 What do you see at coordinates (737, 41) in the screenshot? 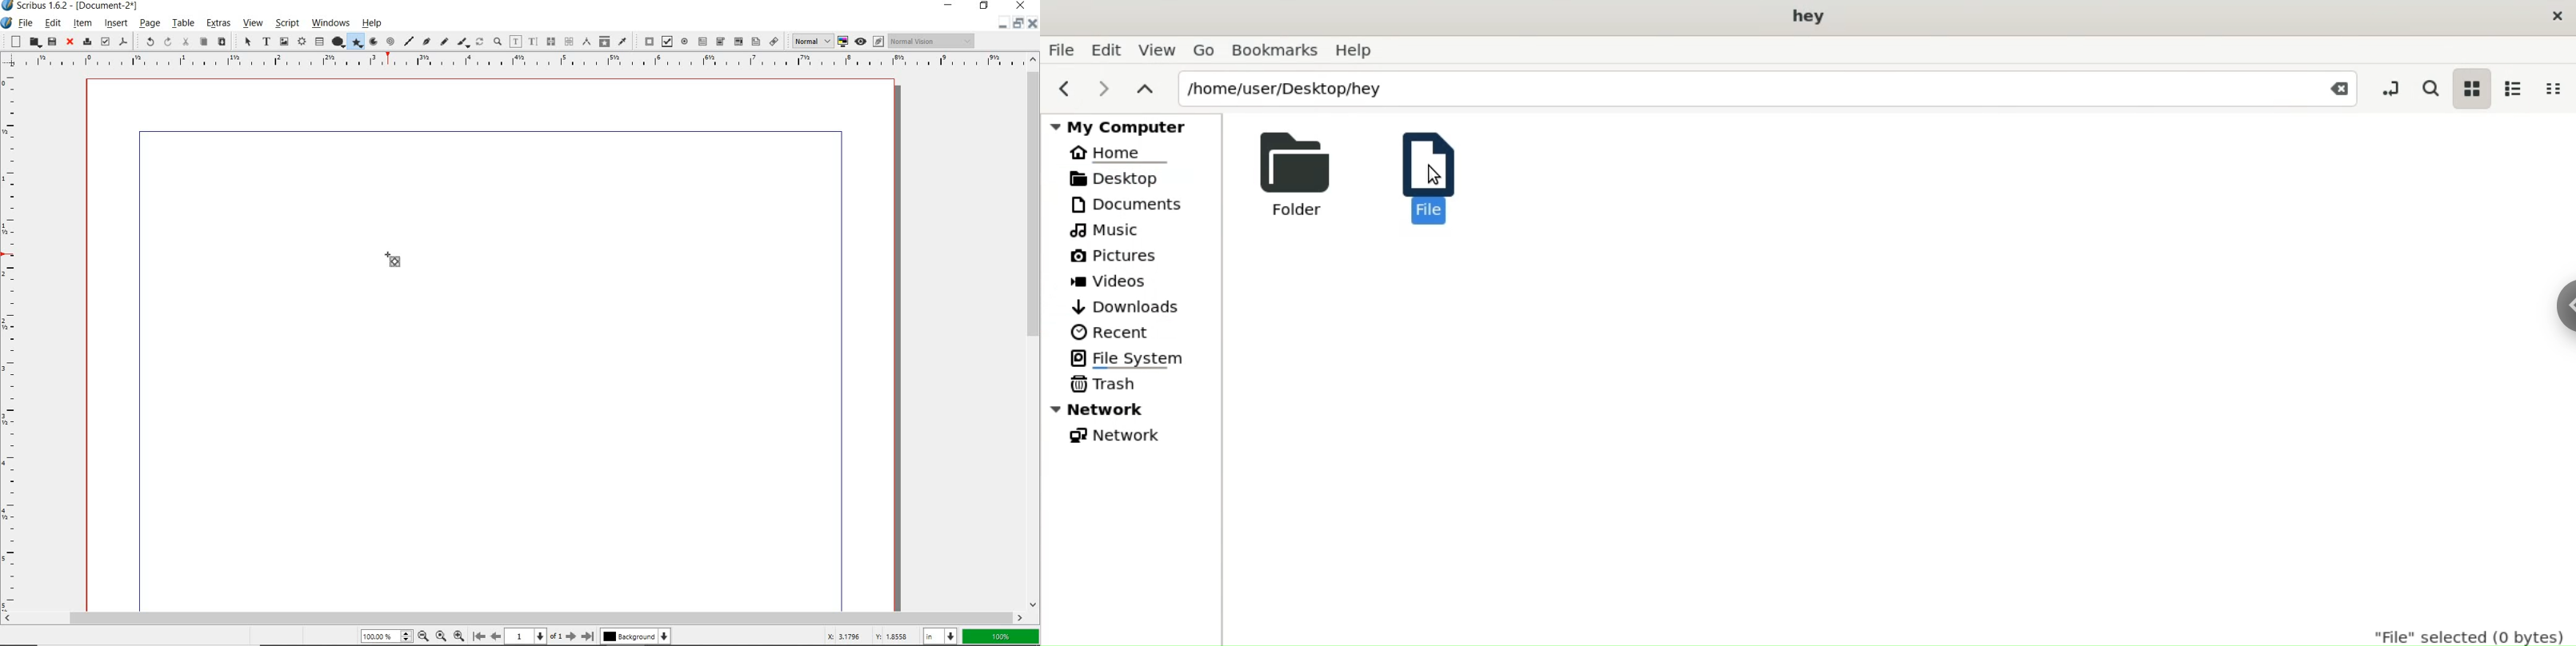
I see `pdf combo box` at bounding box center [737, 41].